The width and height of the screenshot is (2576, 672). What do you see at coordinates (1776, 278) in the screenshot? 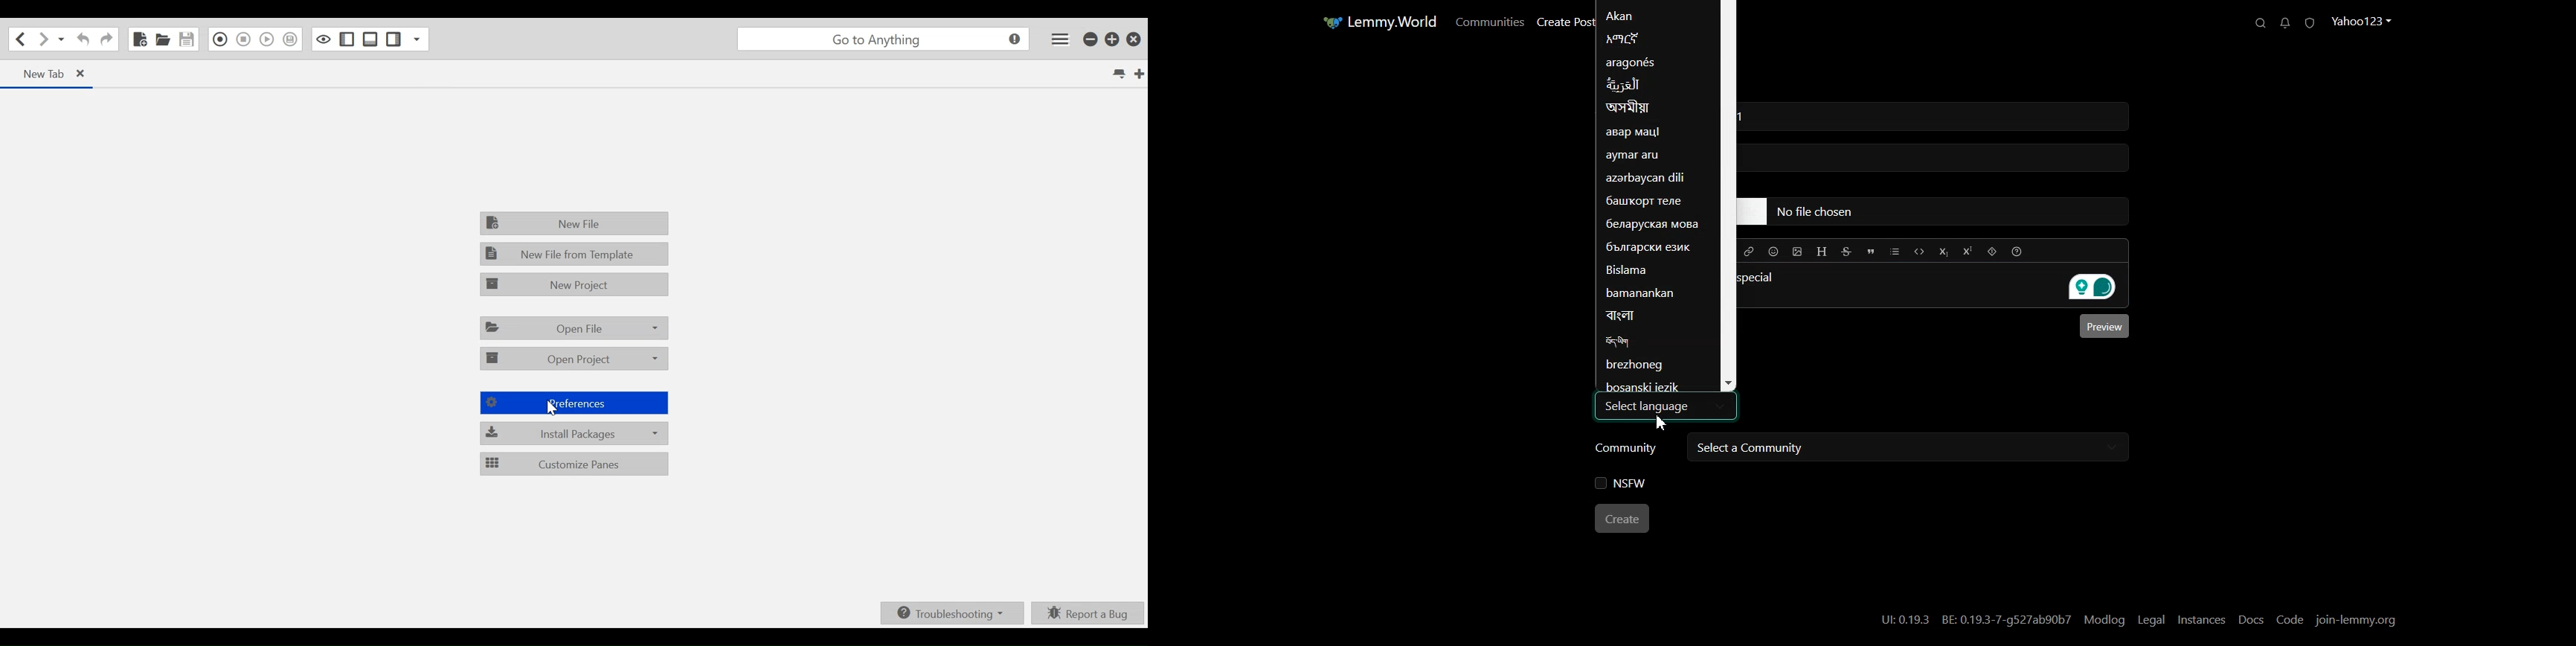
I see `special` at bounding box center [1776, 278].